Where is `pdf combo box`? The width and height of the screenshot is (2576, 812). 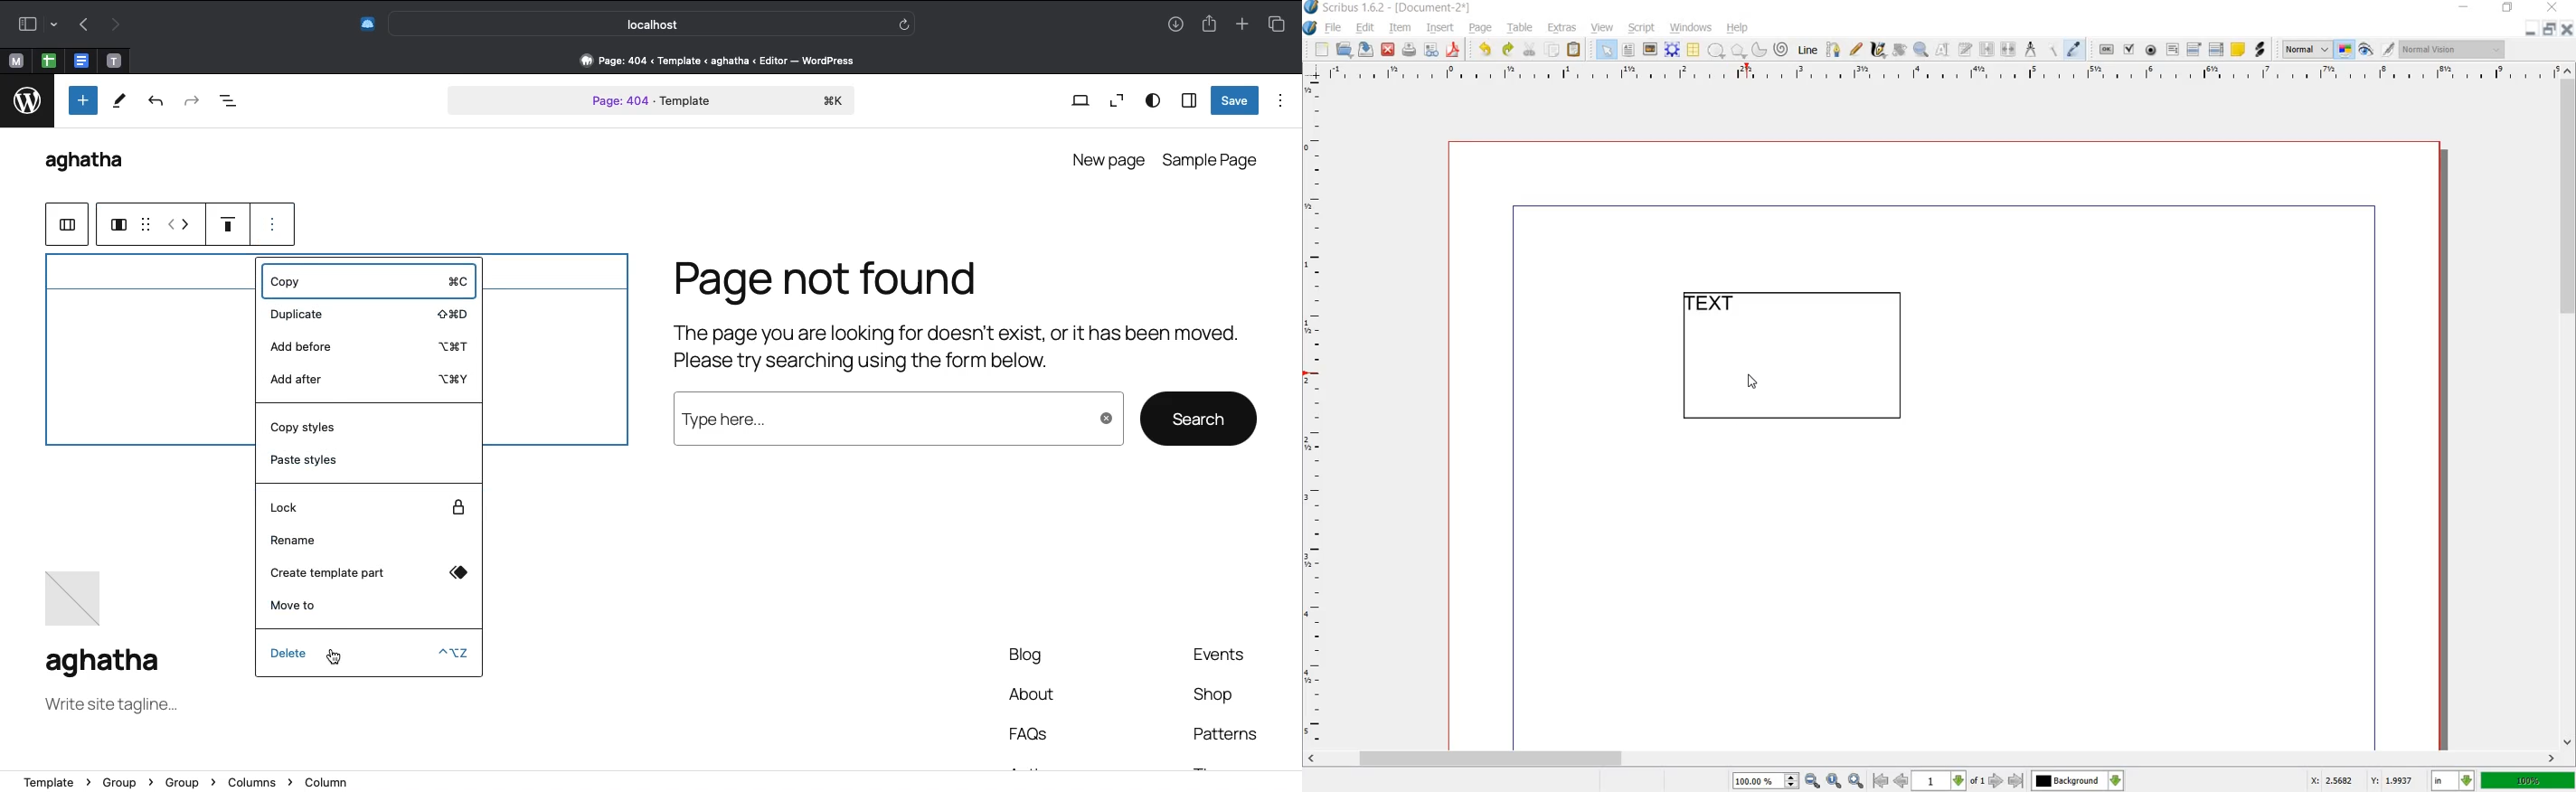
pdf combo box is located at coordinates (2195, 49).